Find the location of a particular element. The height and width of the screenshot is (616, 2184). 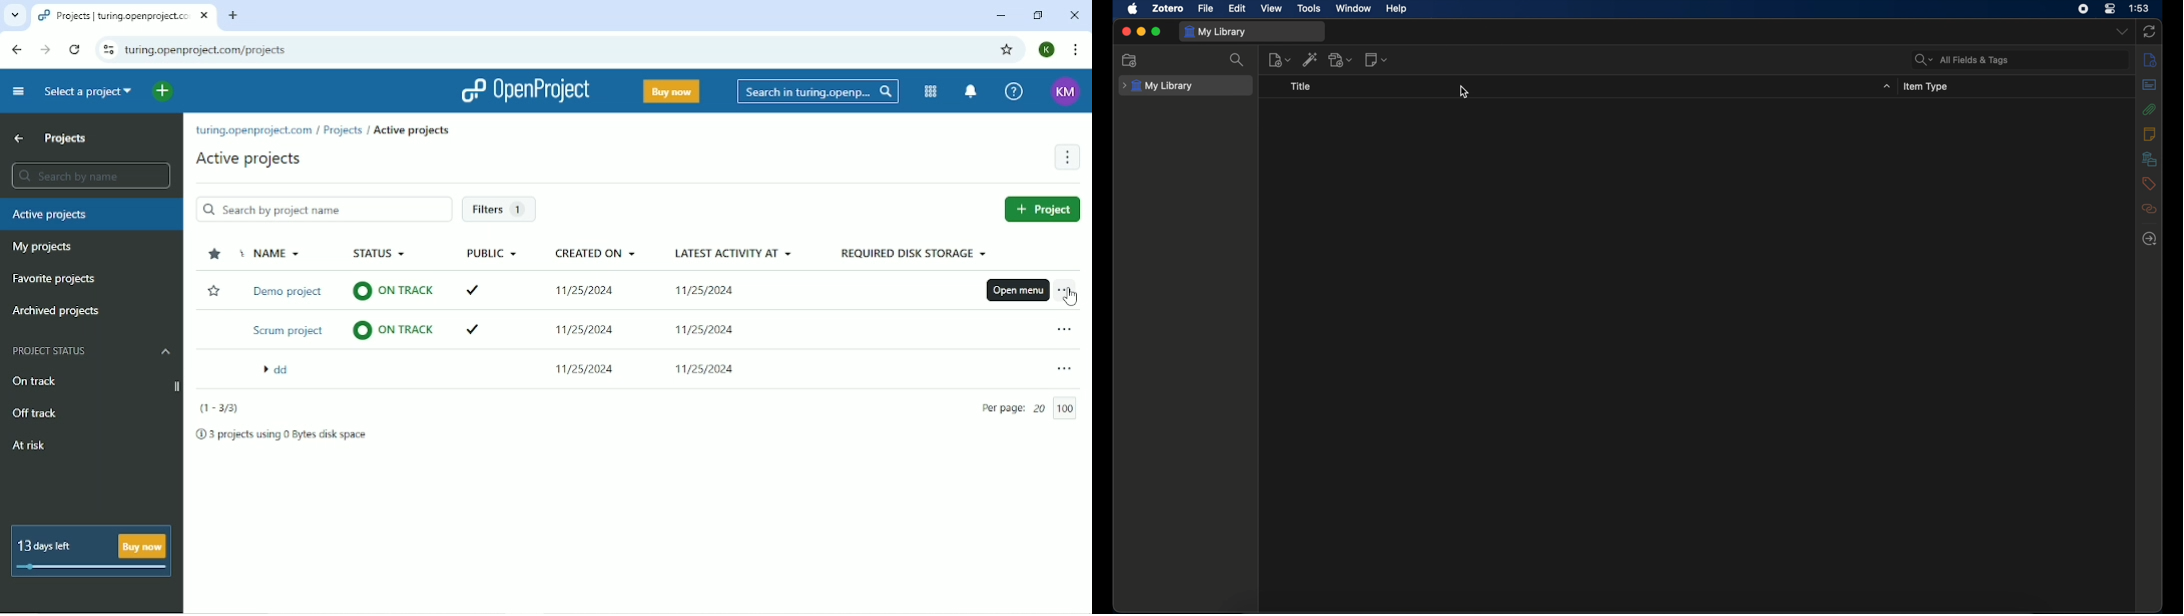

related is located at coordinates (2149, 209).